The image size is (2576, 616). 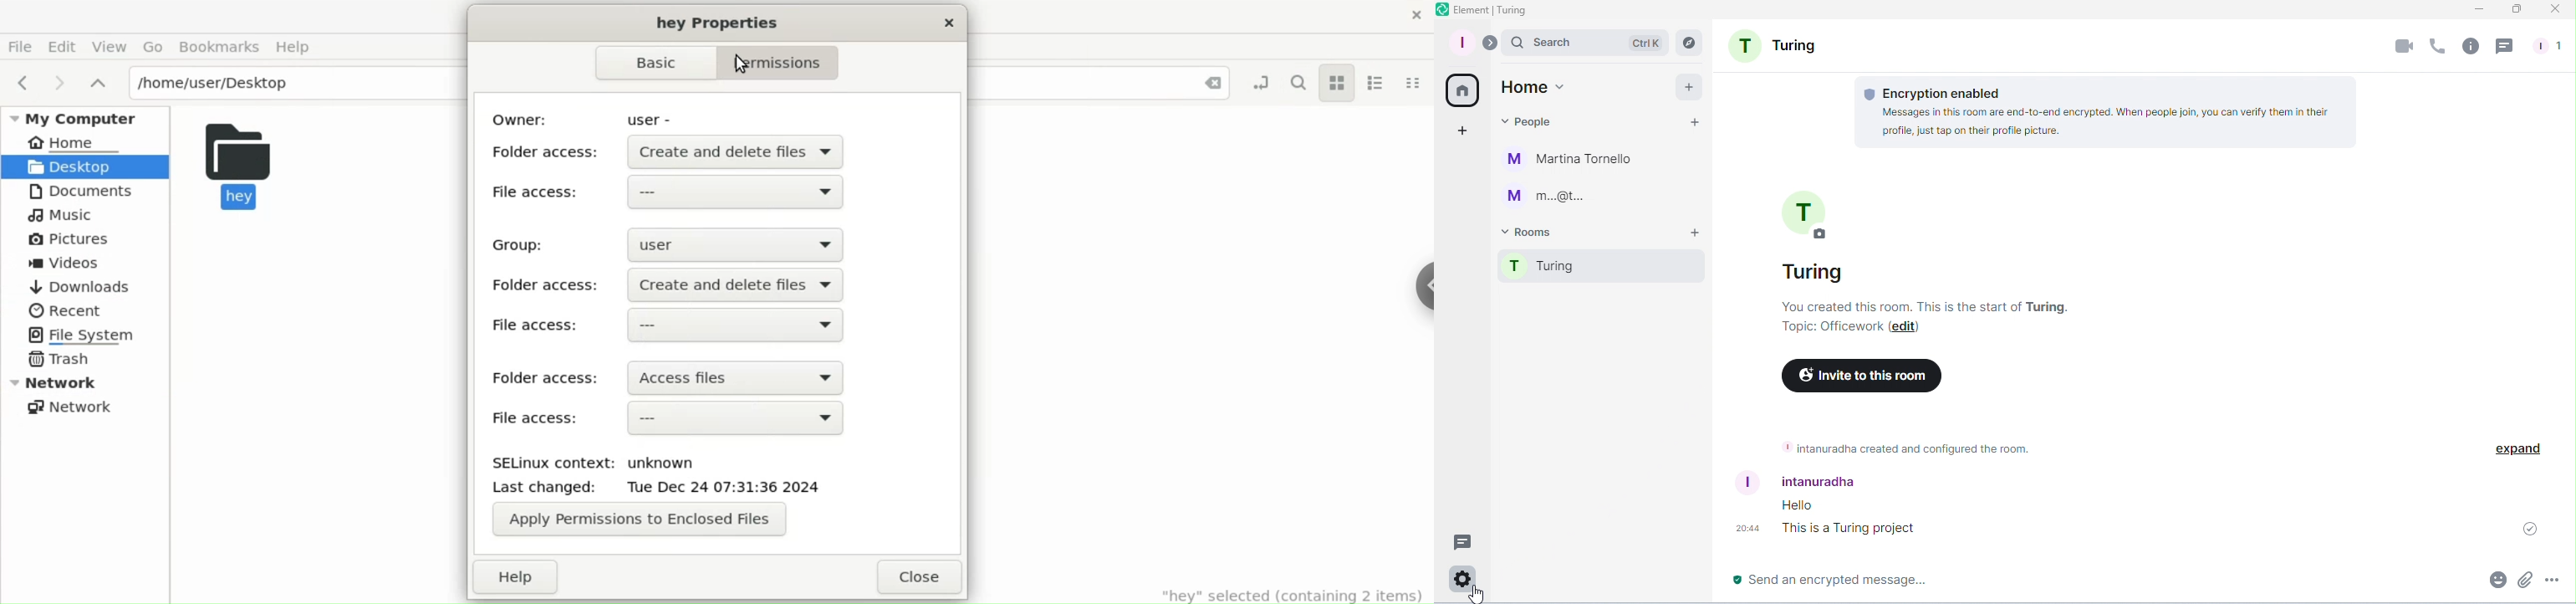 What do you see at coordinates (1571, 162) in the screenshot?
I see `Martina Tornello` at bounding box center [1571, 162].